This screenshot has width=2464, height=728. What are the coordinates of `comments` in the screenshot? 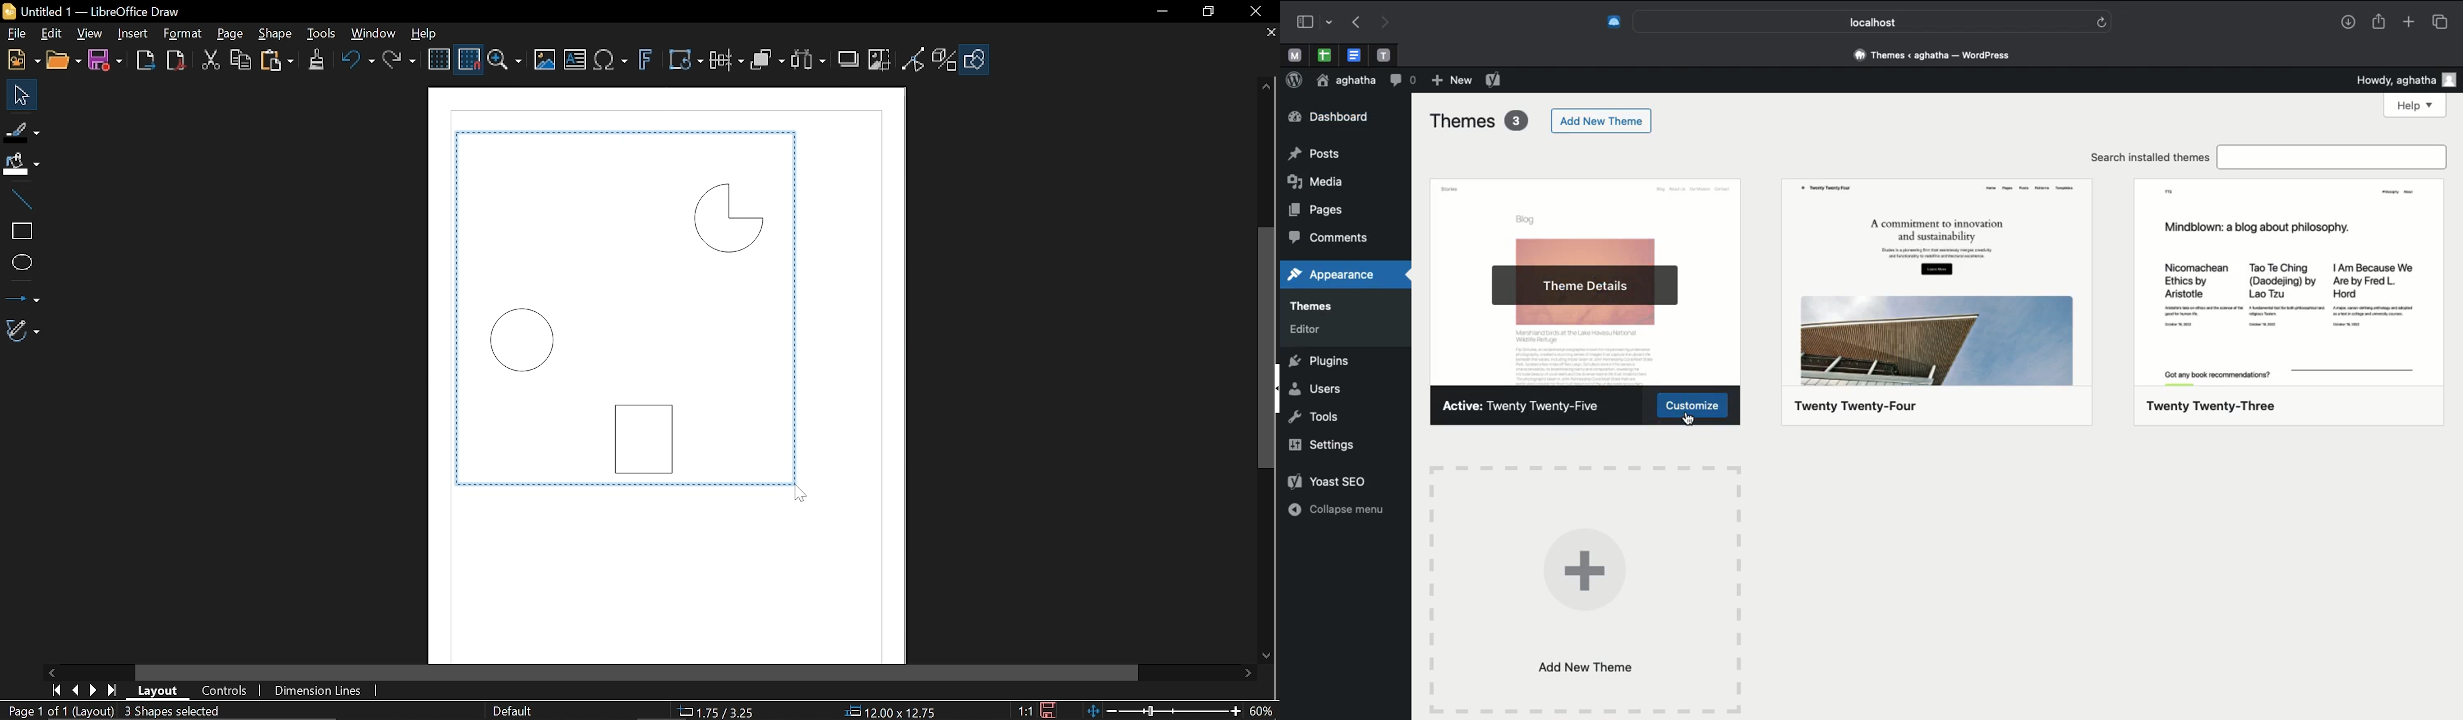 It's located at (1329, 238).